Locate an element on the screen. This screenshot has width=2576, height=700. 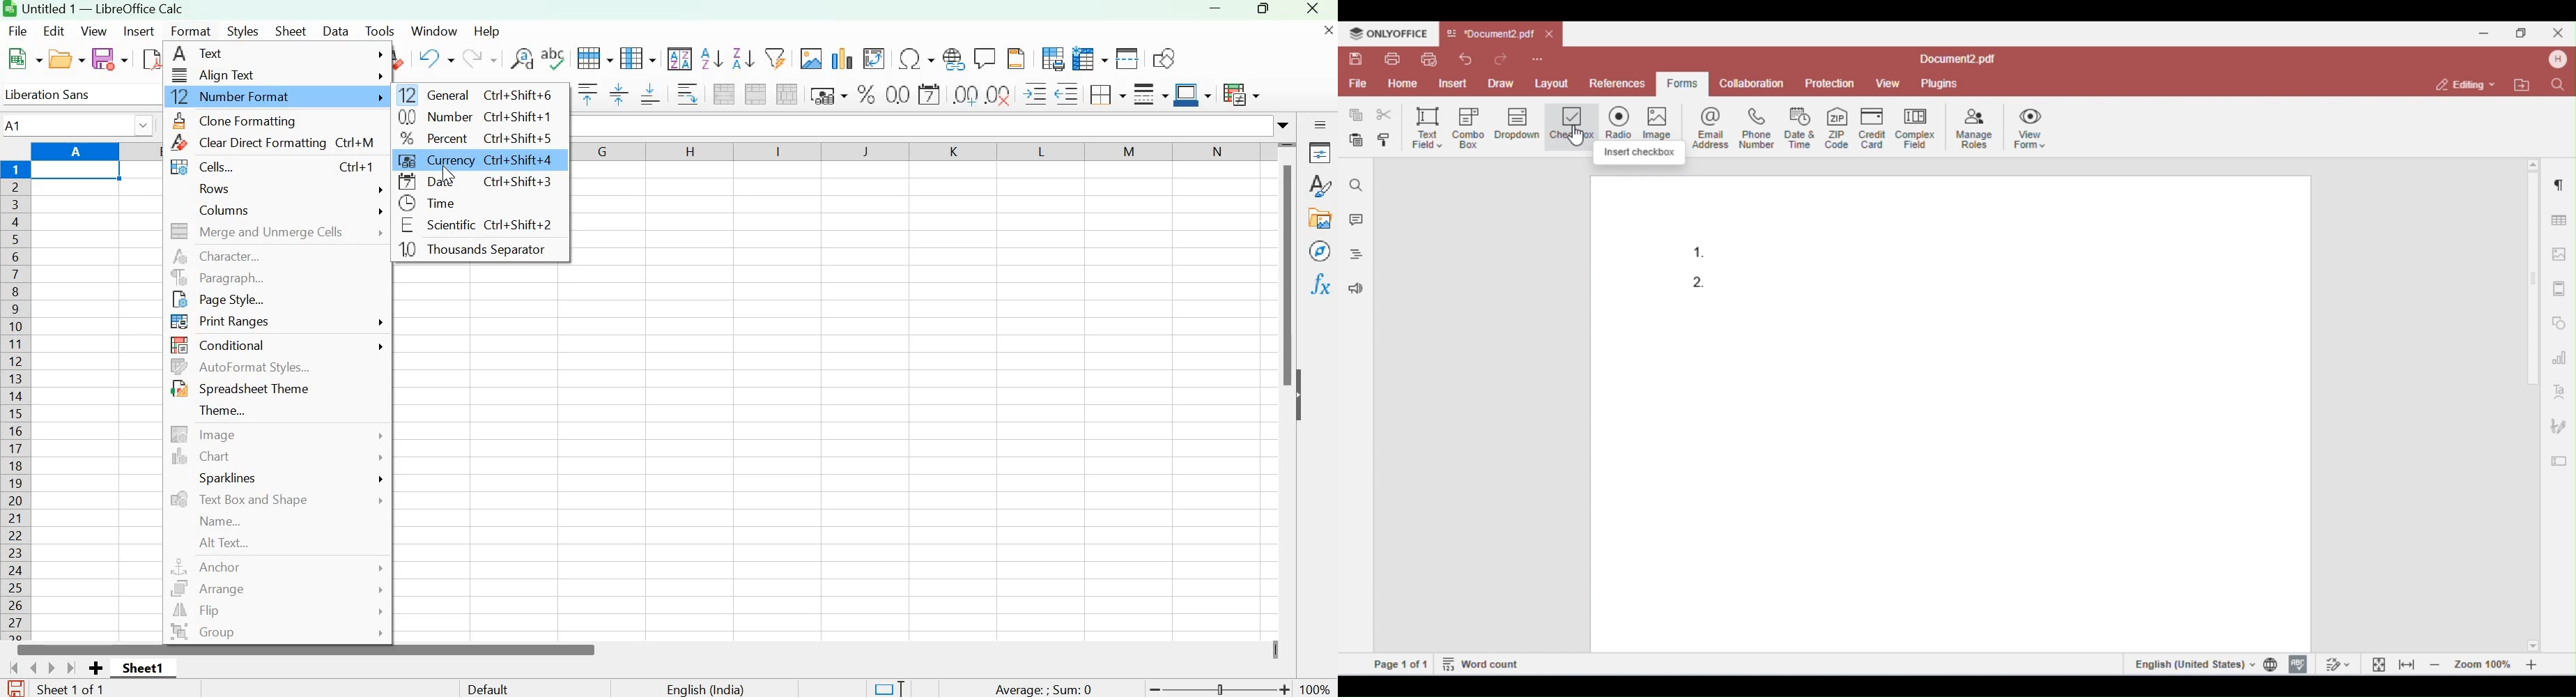
Zoom in is located at coordinates (1286, 689).